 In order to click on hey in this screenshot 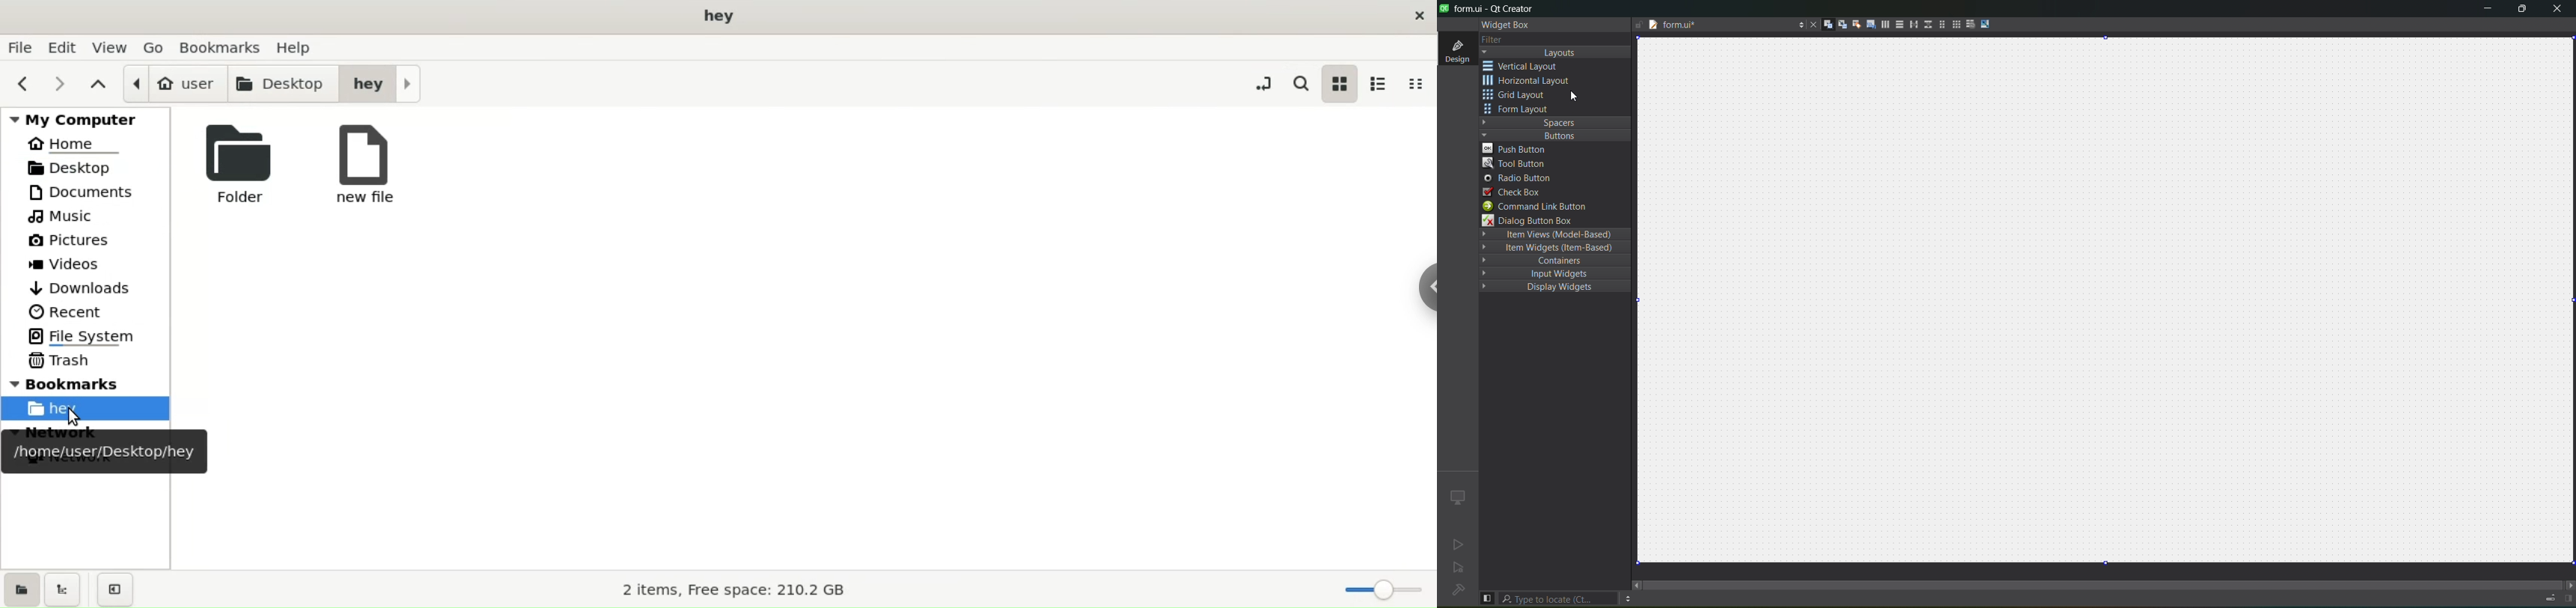, I will do `click(385, 82)`.